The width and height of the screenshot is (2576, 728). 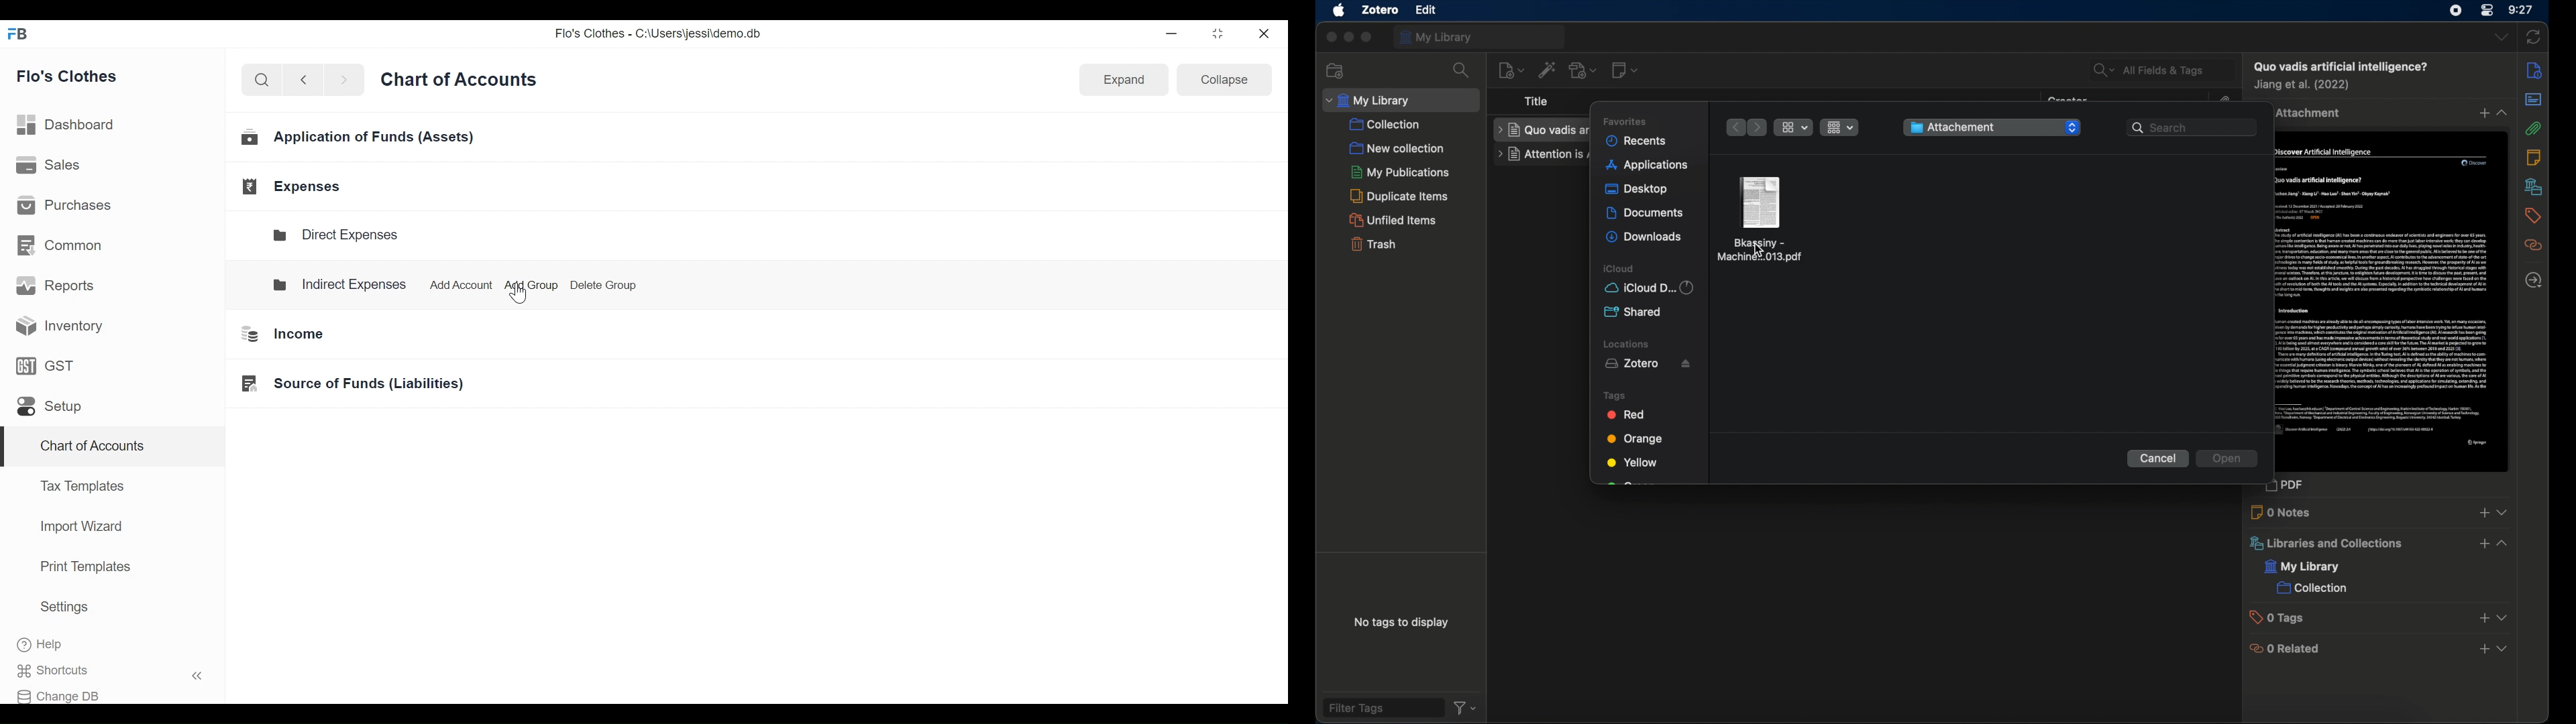 I want to click on located, so click(x=2533, y=280).